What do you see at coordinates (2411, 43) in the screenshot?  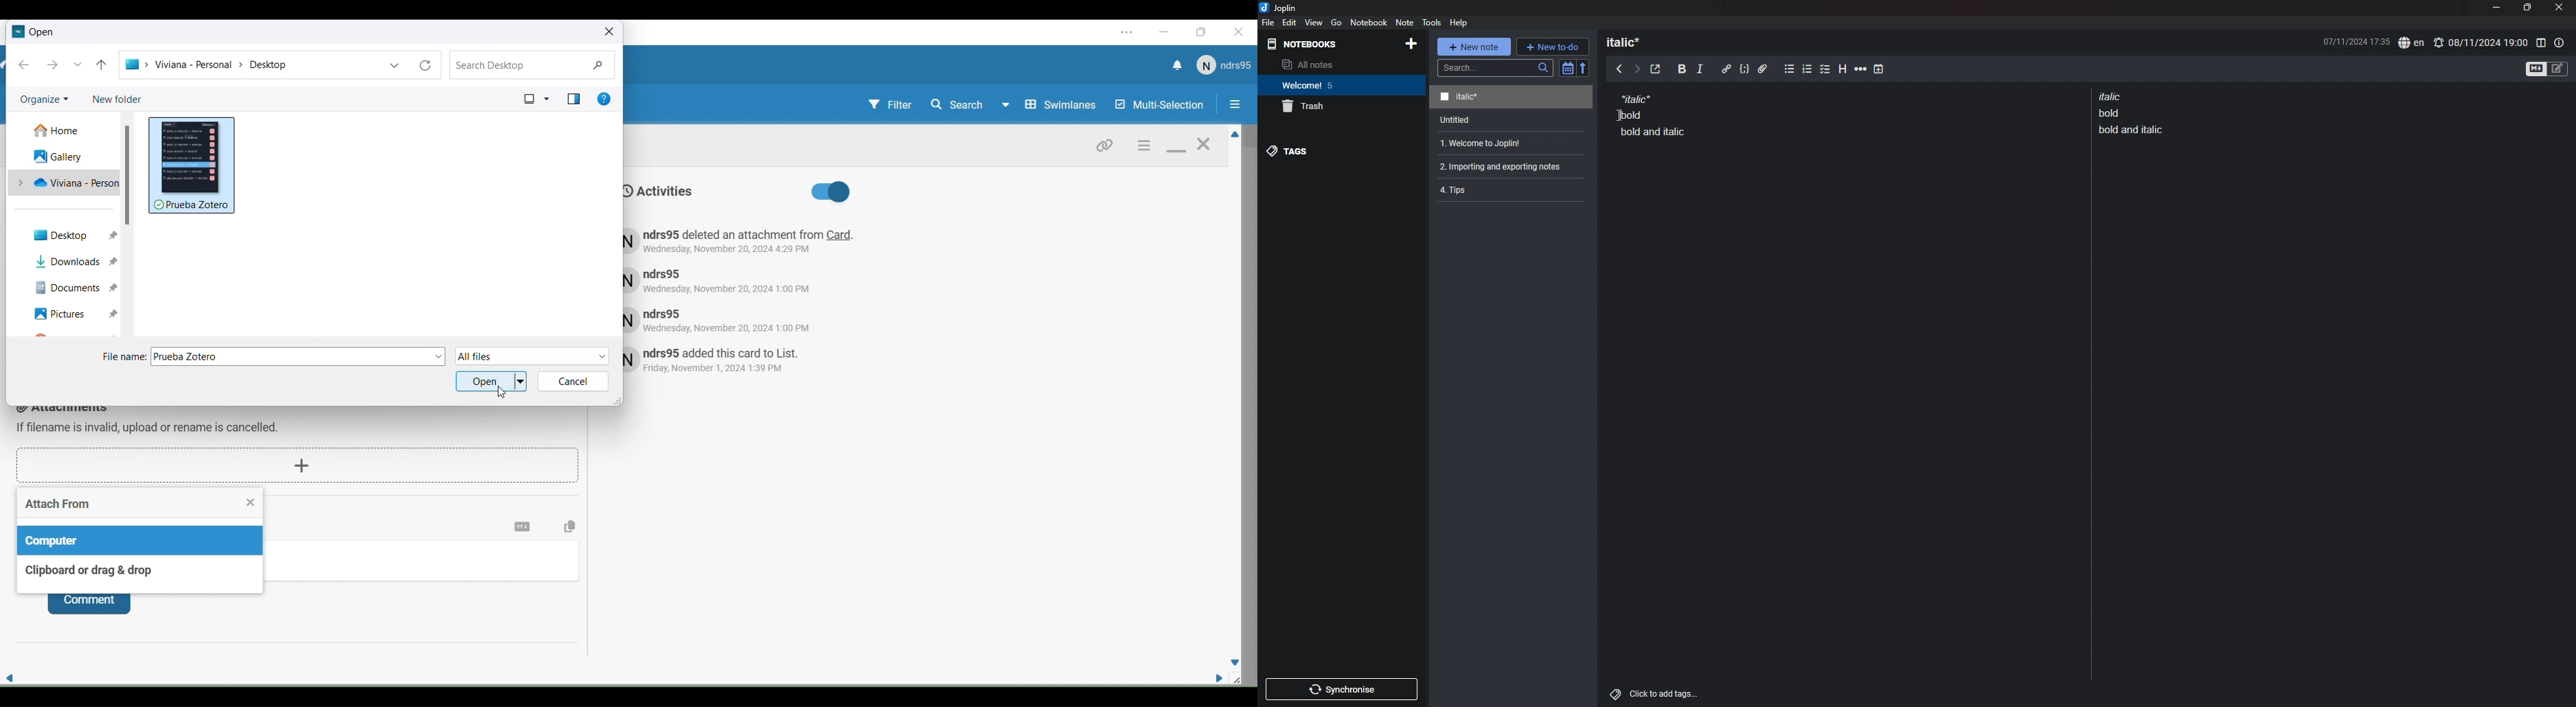 I see `spell check` at bounding box center [2411, 43].